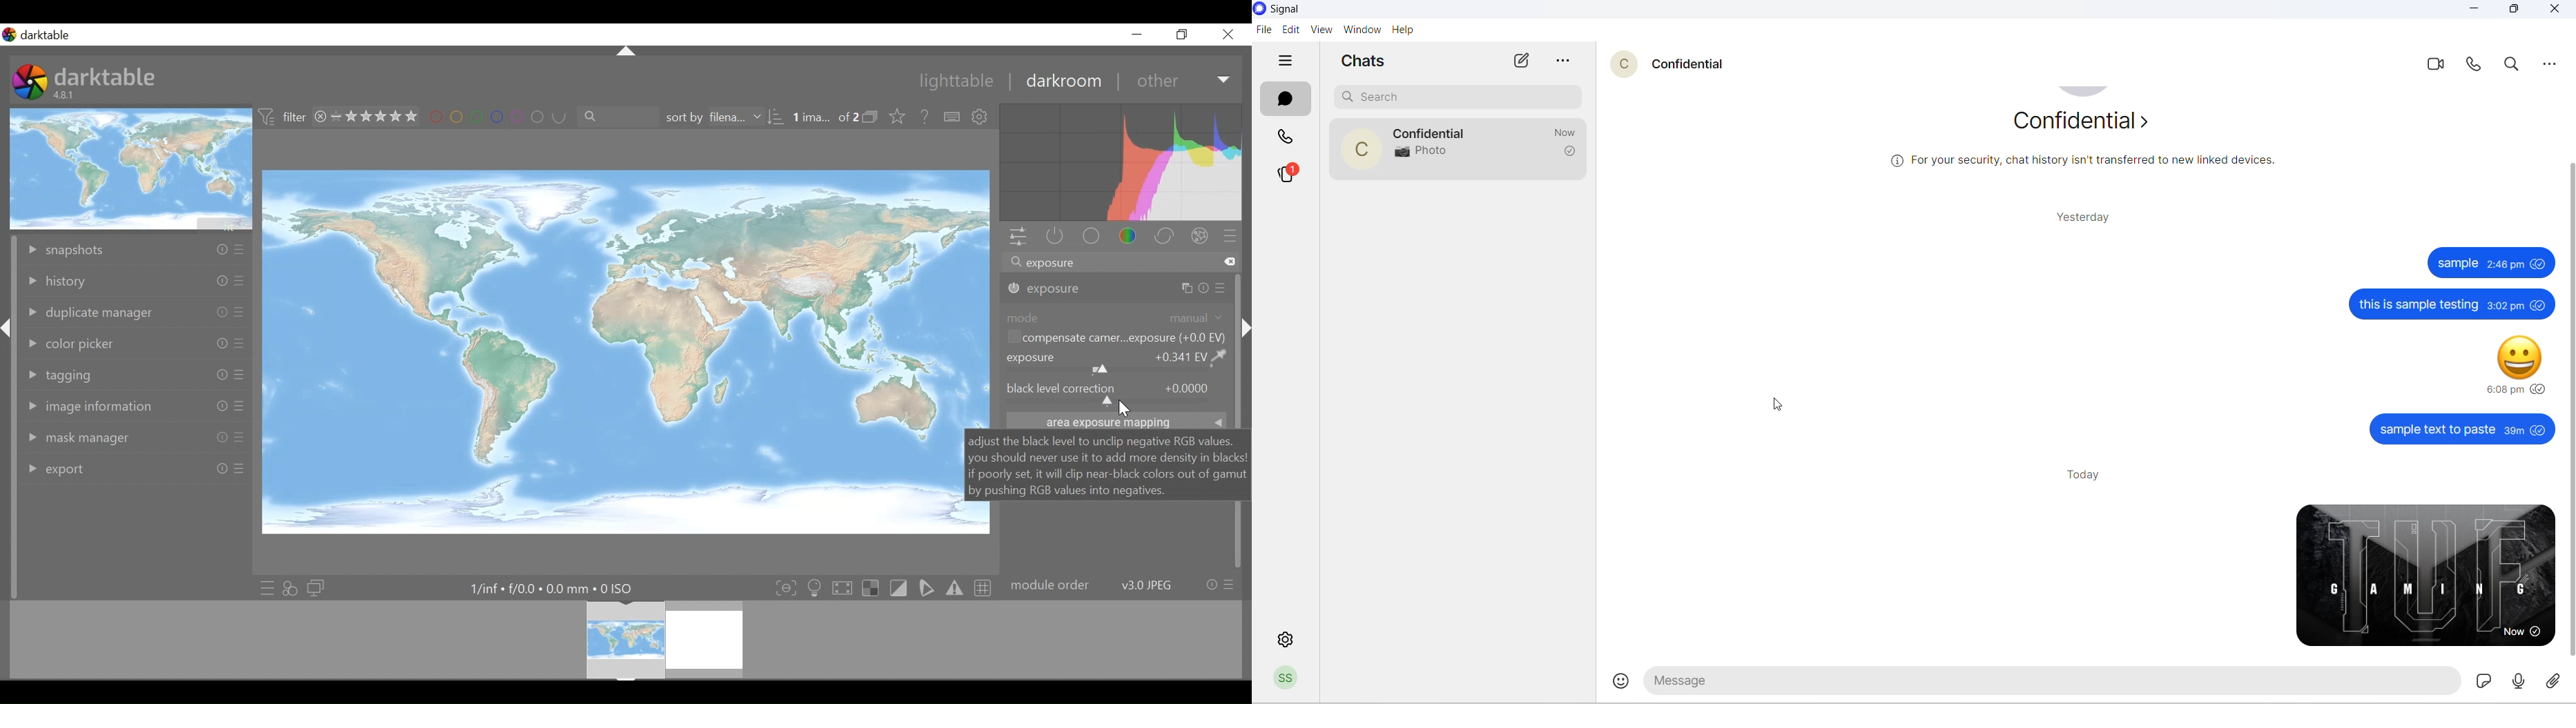  I want to click on adjust the black level to unclip negative RGB values.
you should never use it to add more density in blac
if poorly set, it wil clip near-black colors out of garr
by pushing RGB values into negatives., so click(1105, 465).